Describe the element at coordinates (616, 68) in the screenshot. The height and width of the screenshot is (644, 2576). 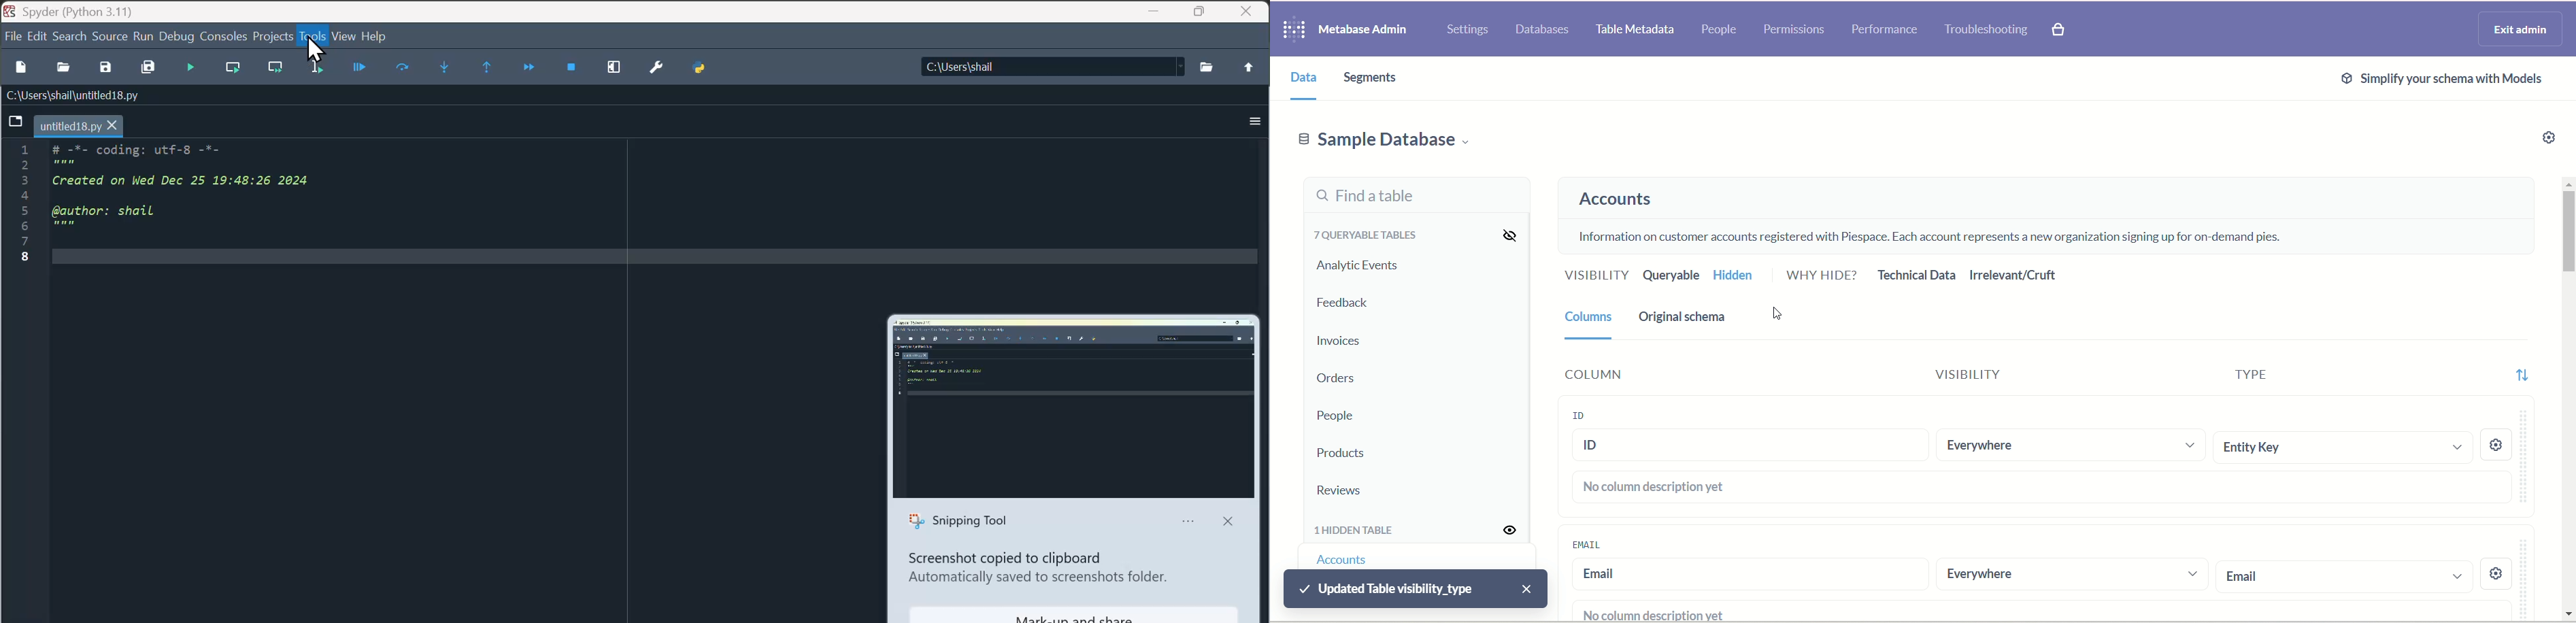
I see `maximise current page` at that location.